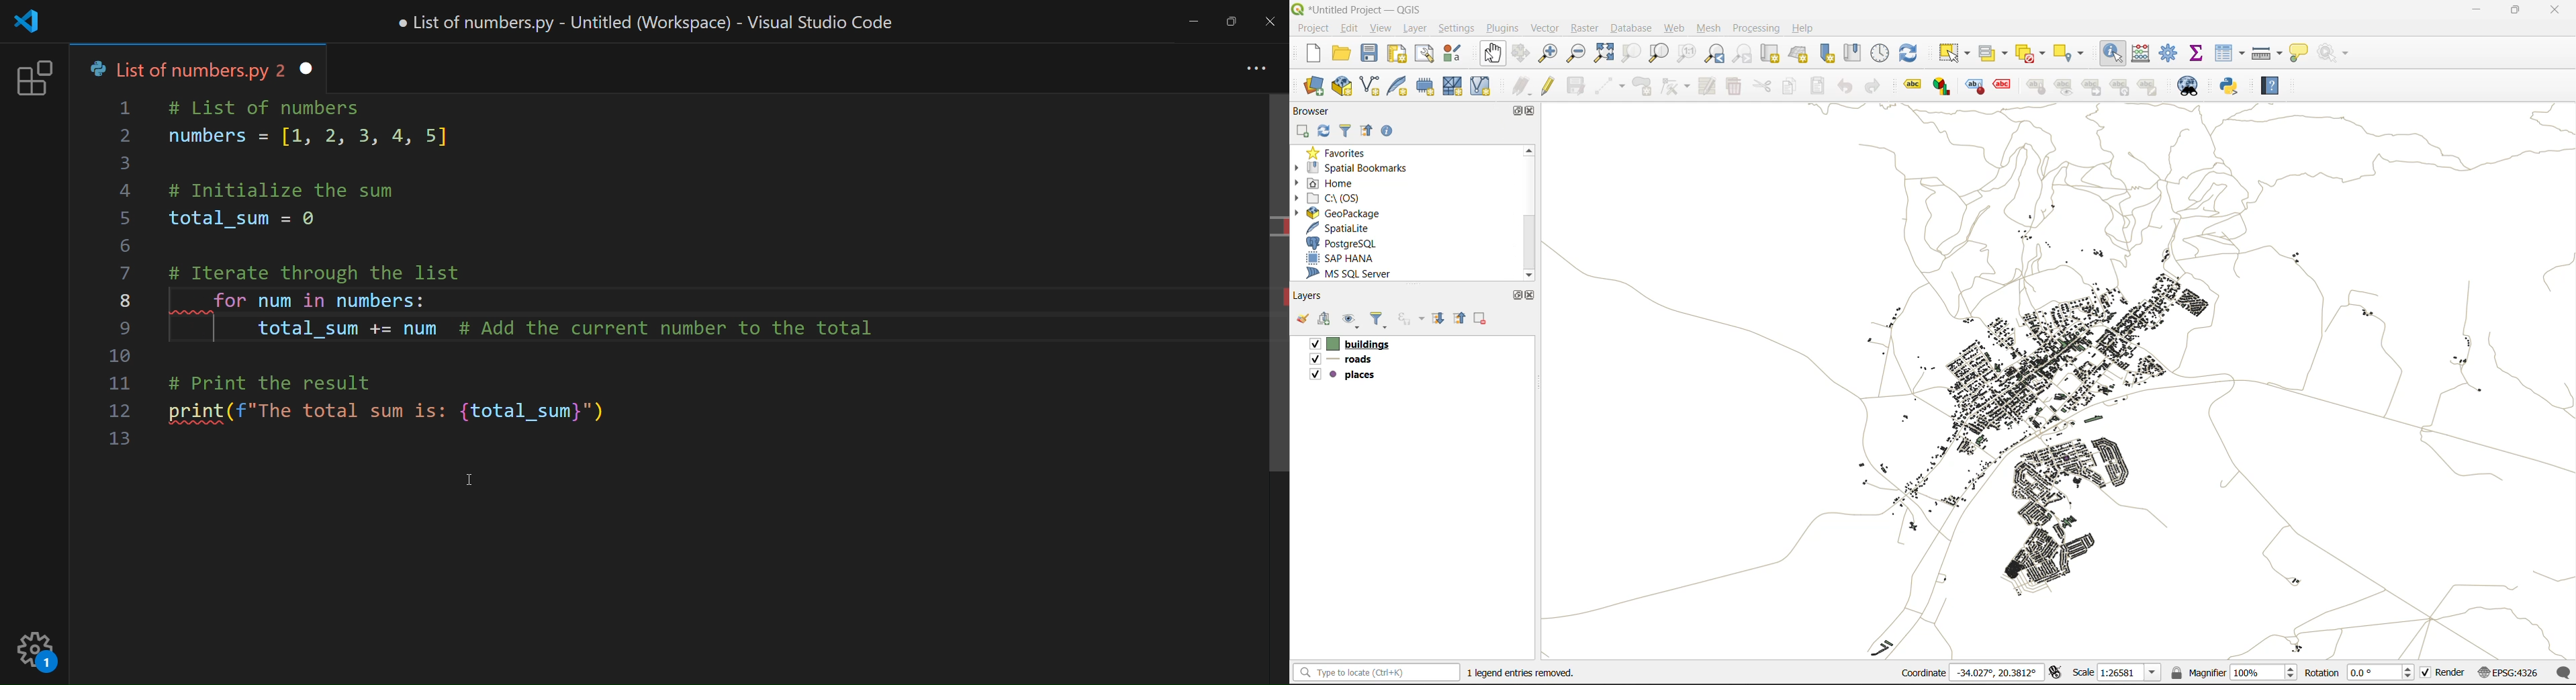 This screenshot has width=2576, height=700. Describe the element at coordinates (2230, 56) in the screenshot. I see `attributes table` at that location.